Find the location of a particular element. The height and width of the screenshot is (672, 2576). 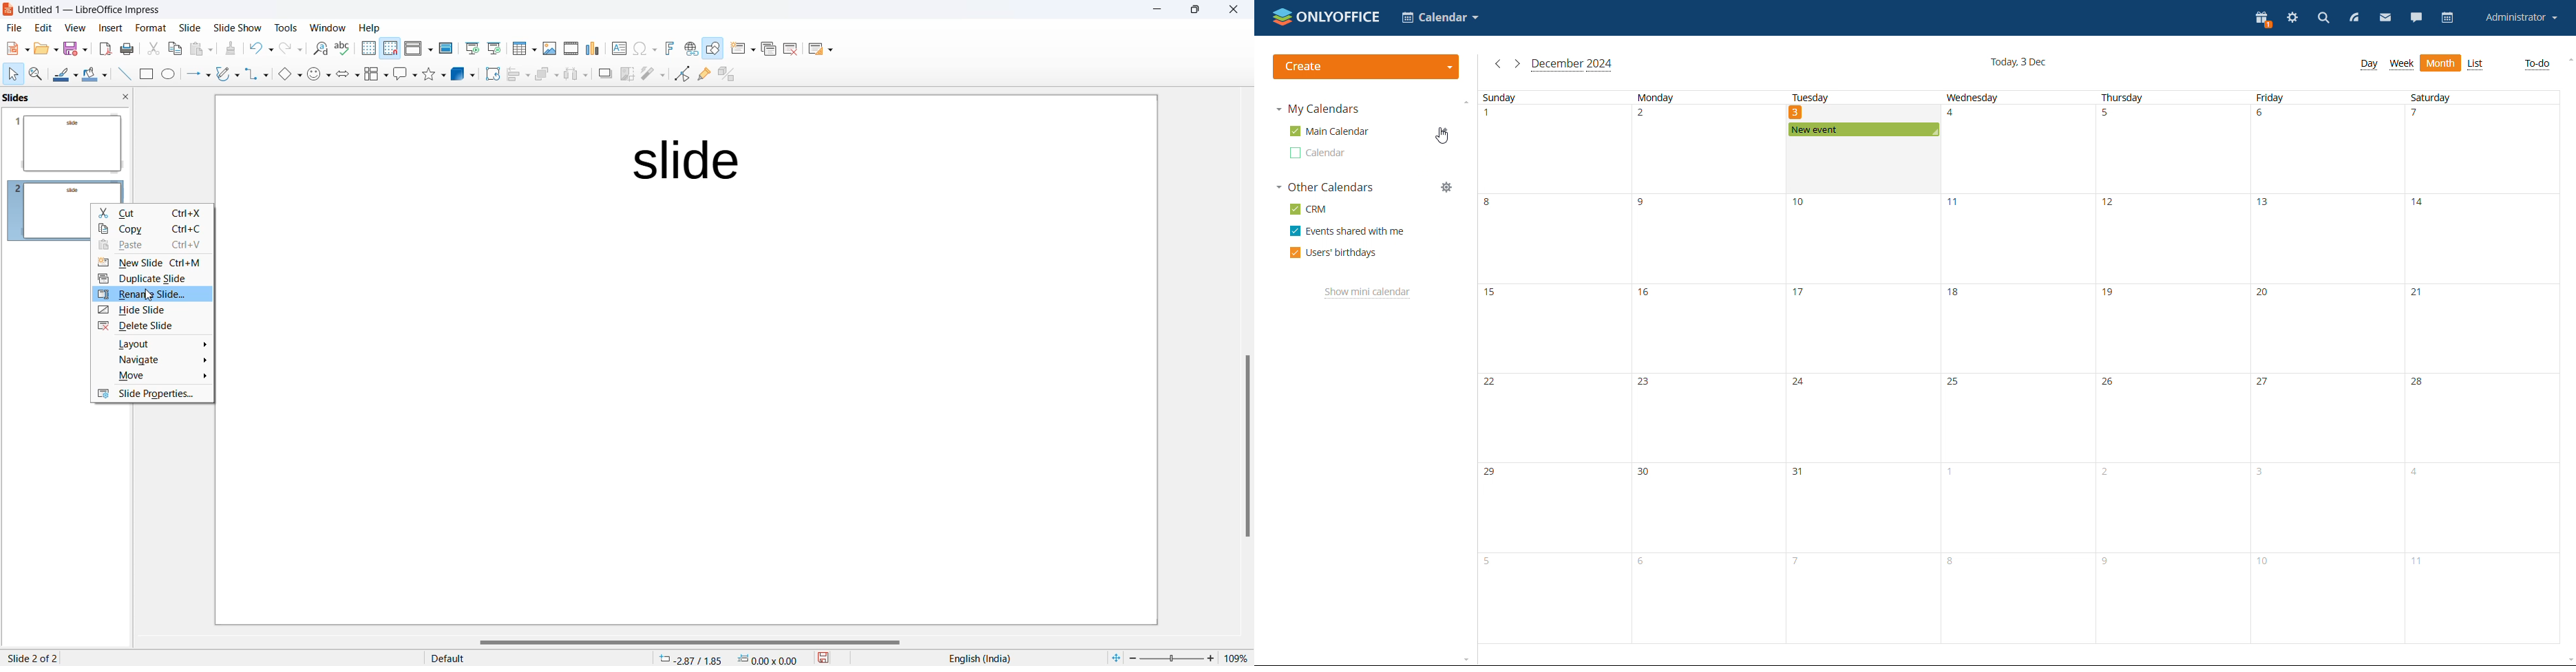

Slide layout is located at coordinates (824, 48).